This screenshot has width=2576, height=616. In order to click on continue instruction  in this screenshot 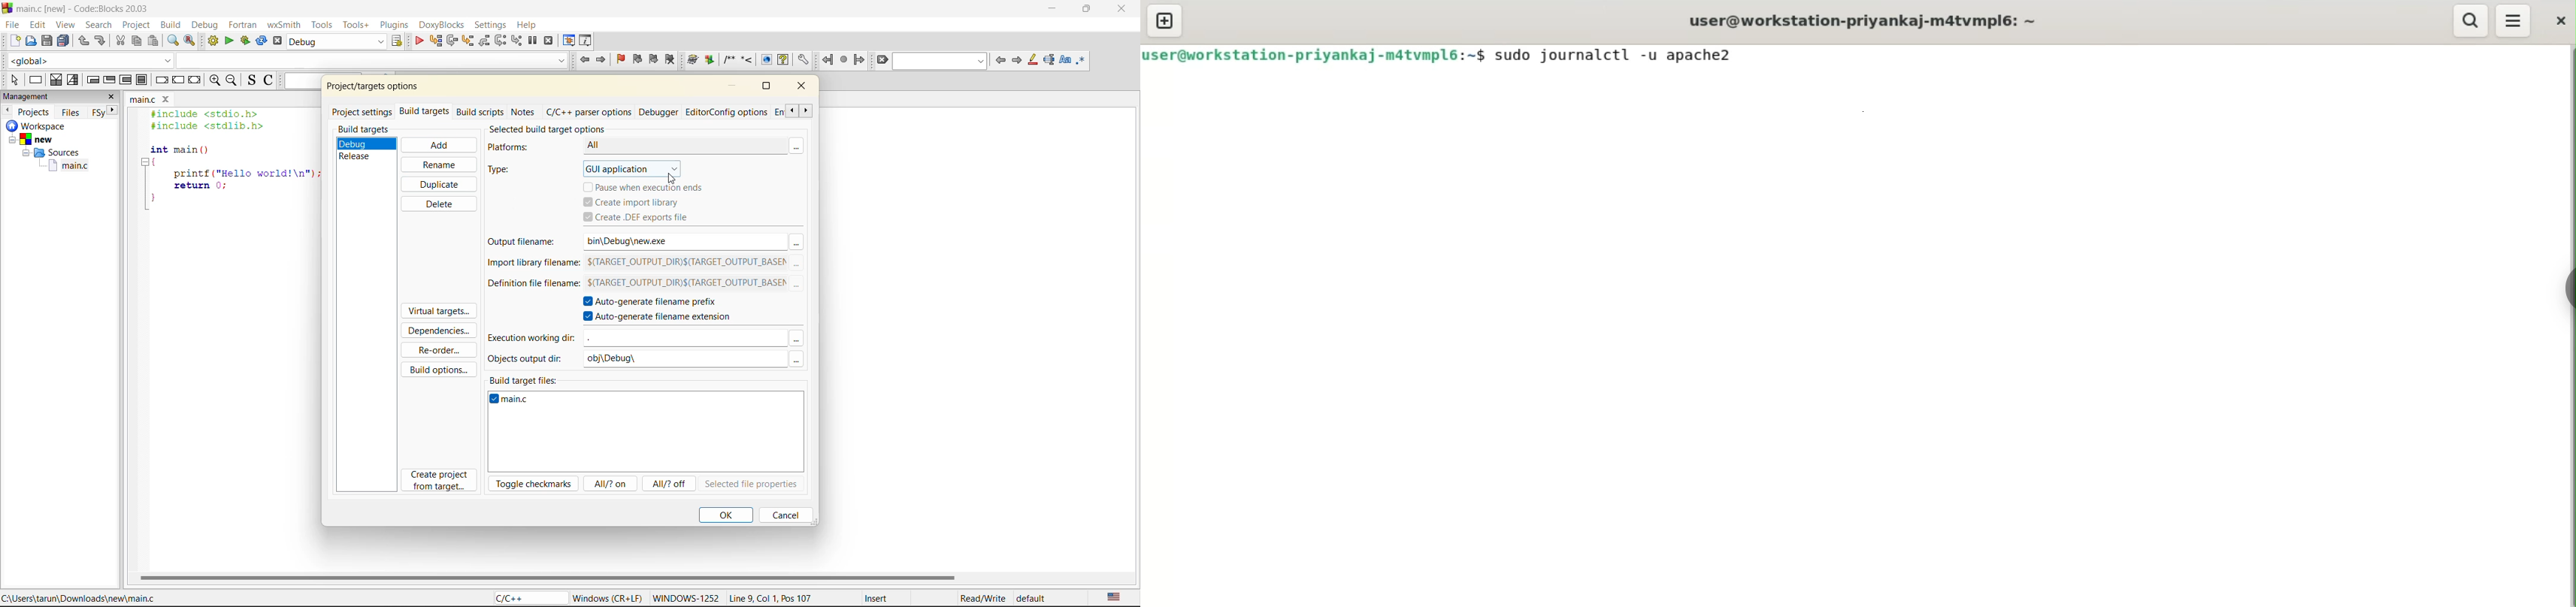, I will do `click(178, 81)`.